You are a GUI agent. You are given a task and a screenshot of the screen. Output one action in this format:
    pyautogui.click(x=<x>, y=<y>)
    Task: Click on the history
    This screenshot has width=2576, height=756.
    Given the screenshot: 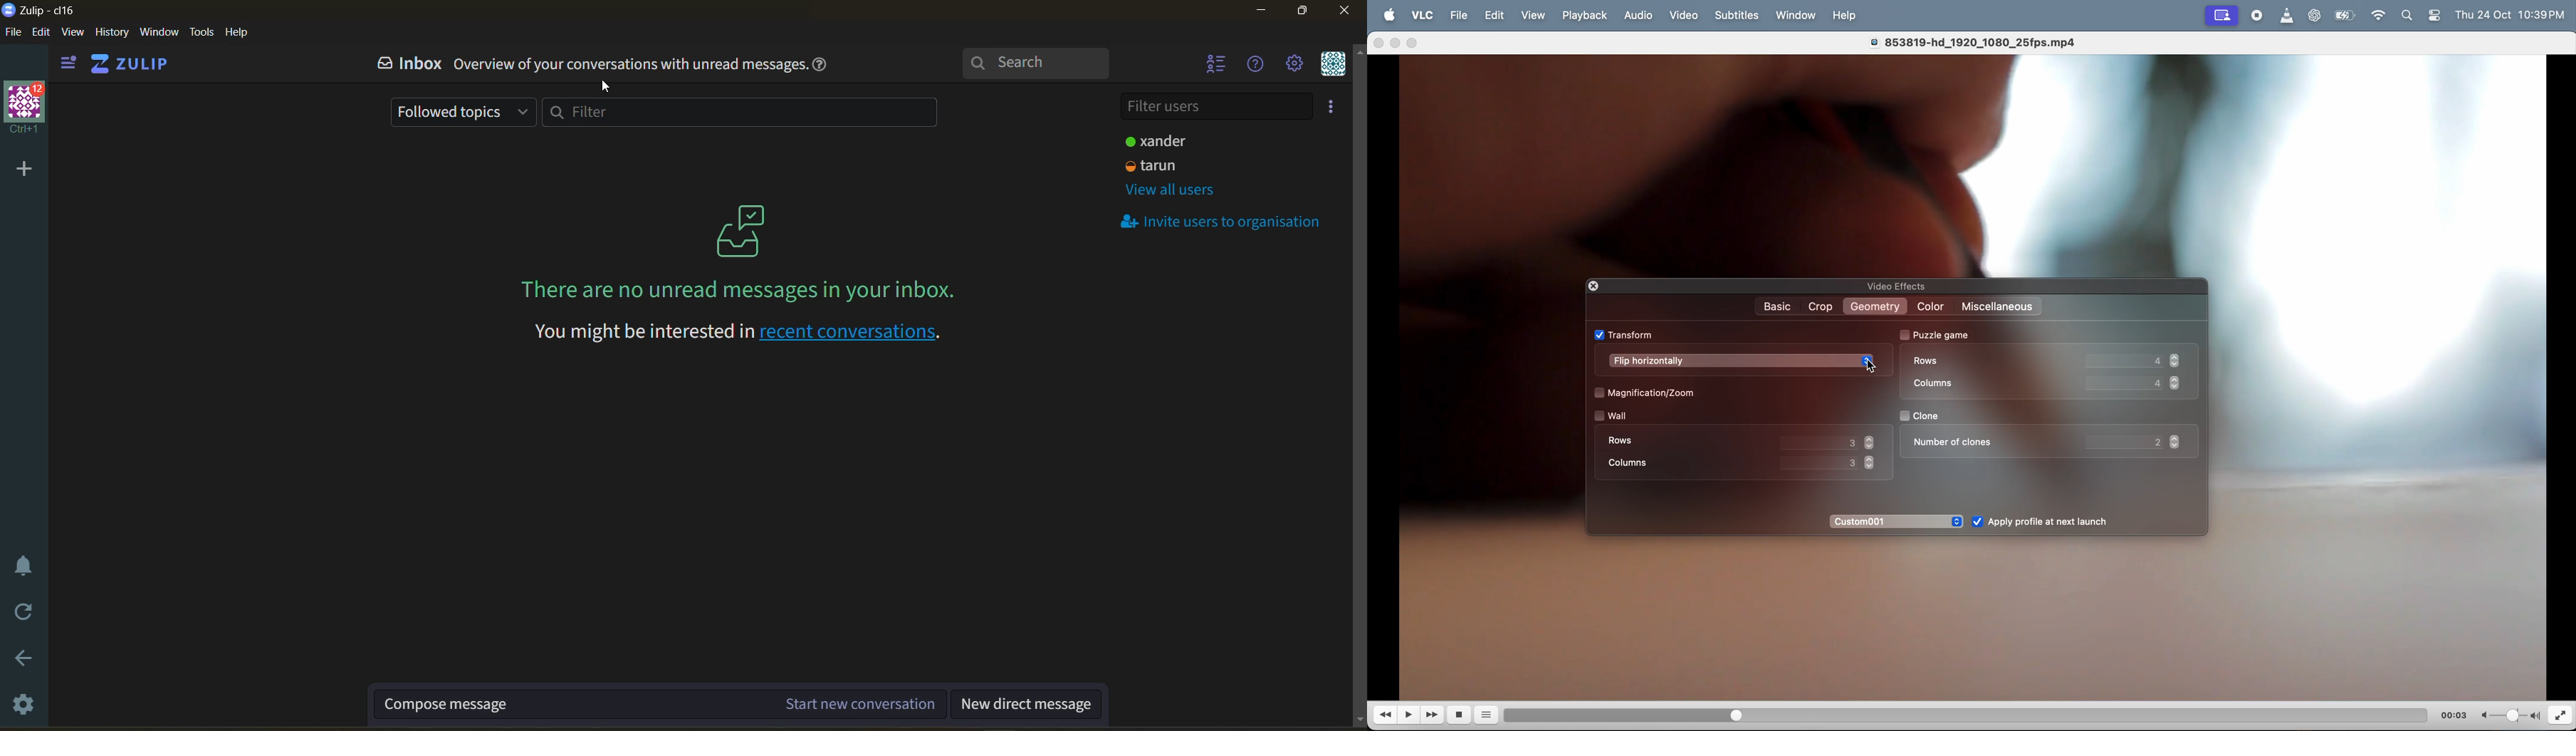 What is the action you would take?
    pyautogui.click(x=111, y=33)
    